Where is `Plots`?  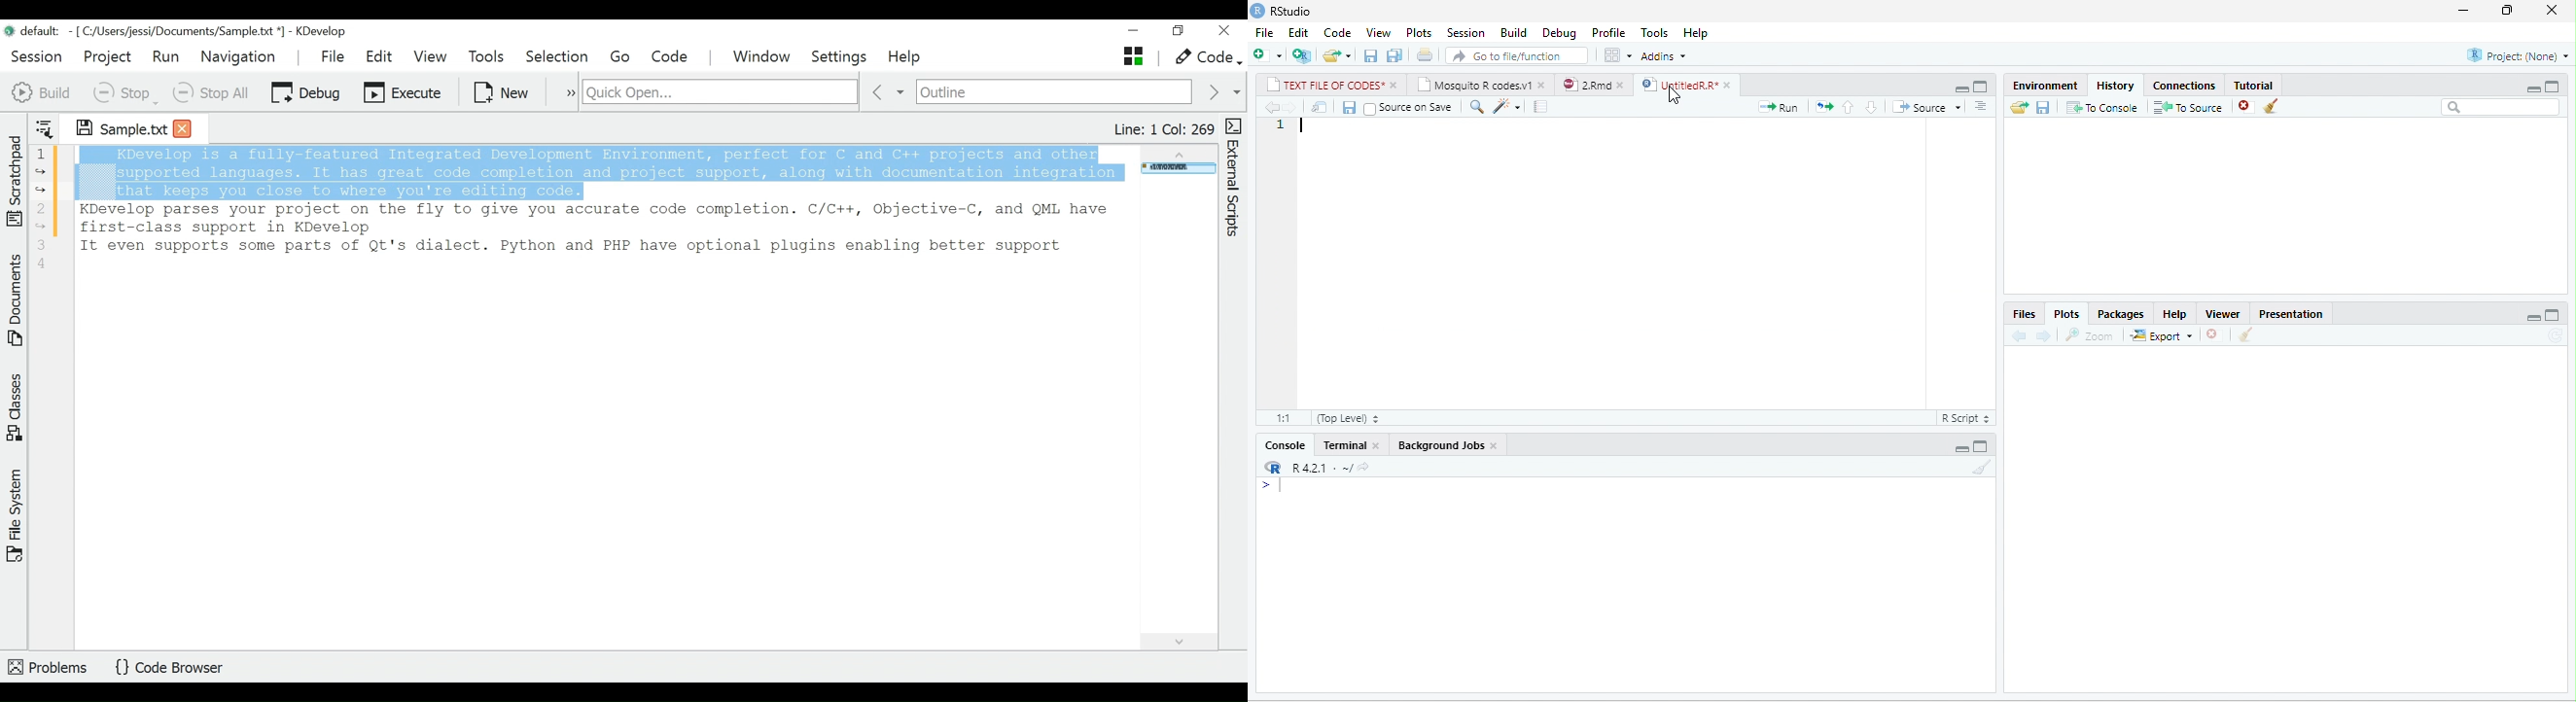 Plots is located at coordinates (2067, 314).